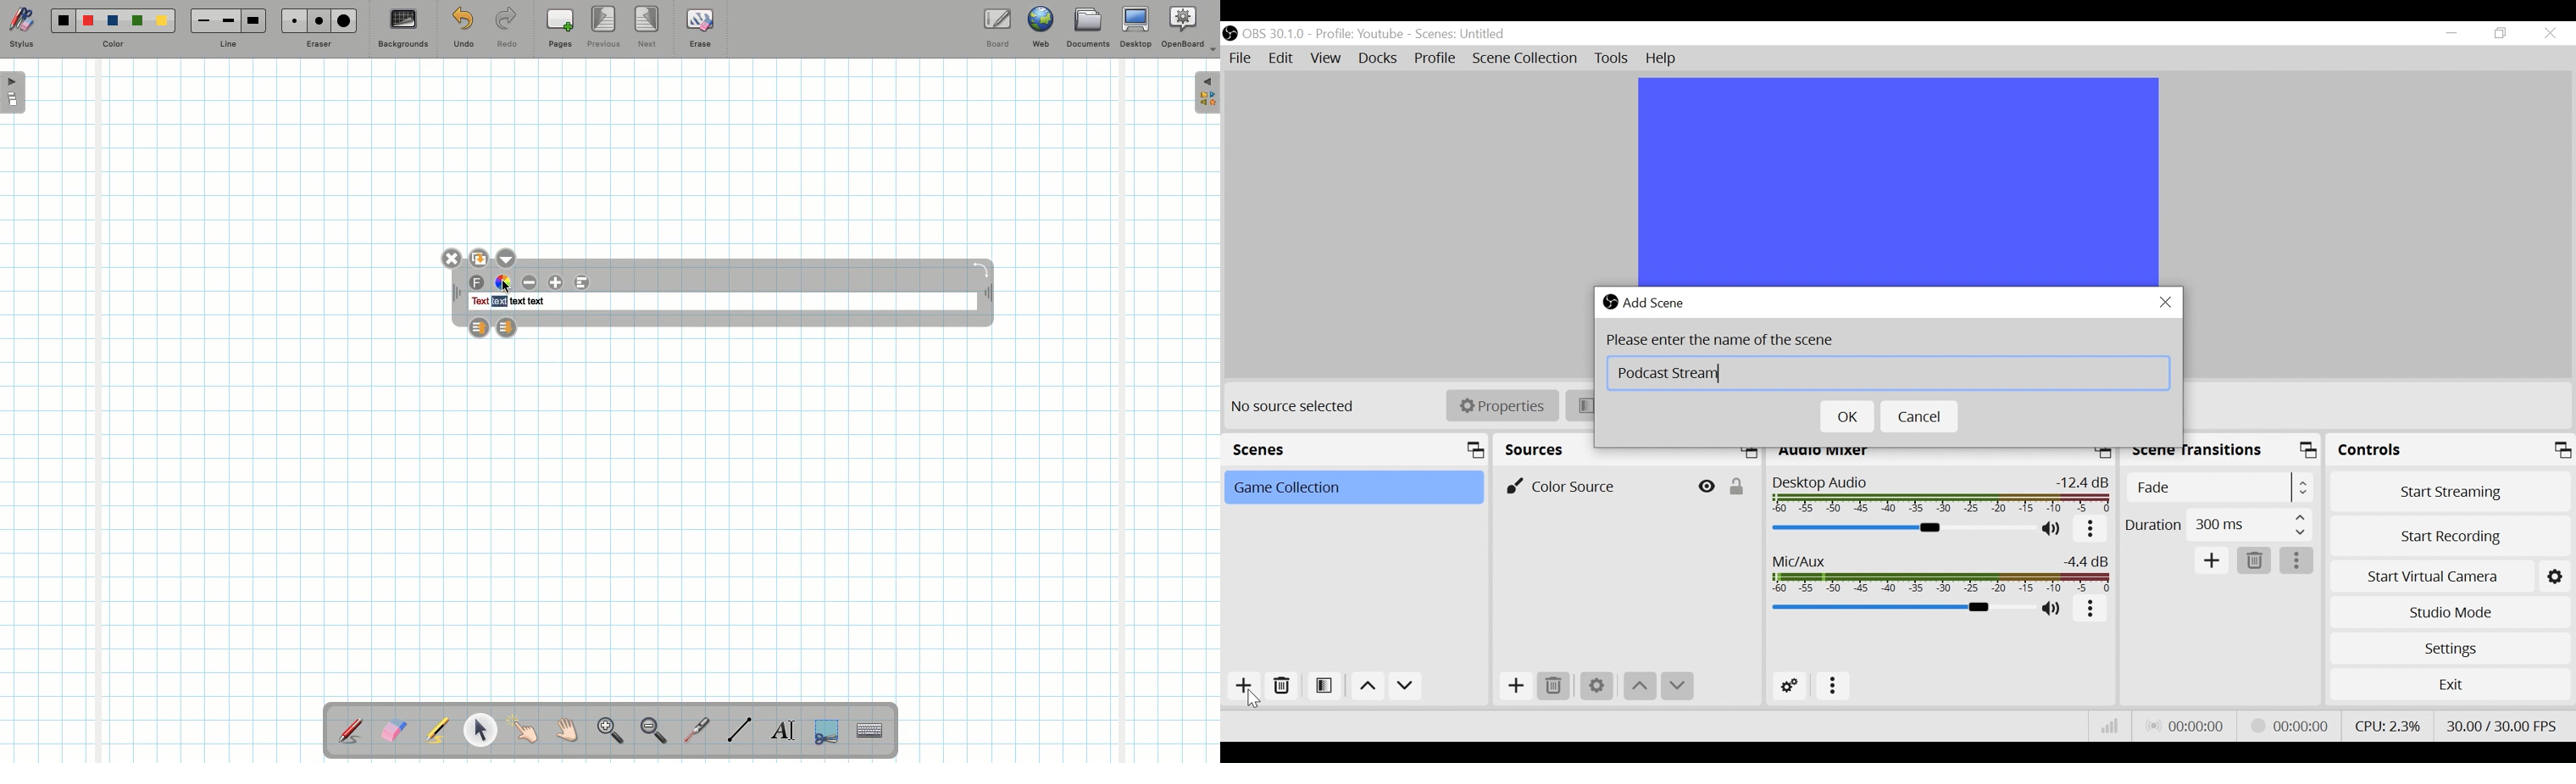  I want to click on Start Virtual Camera, so click(2431, 574).